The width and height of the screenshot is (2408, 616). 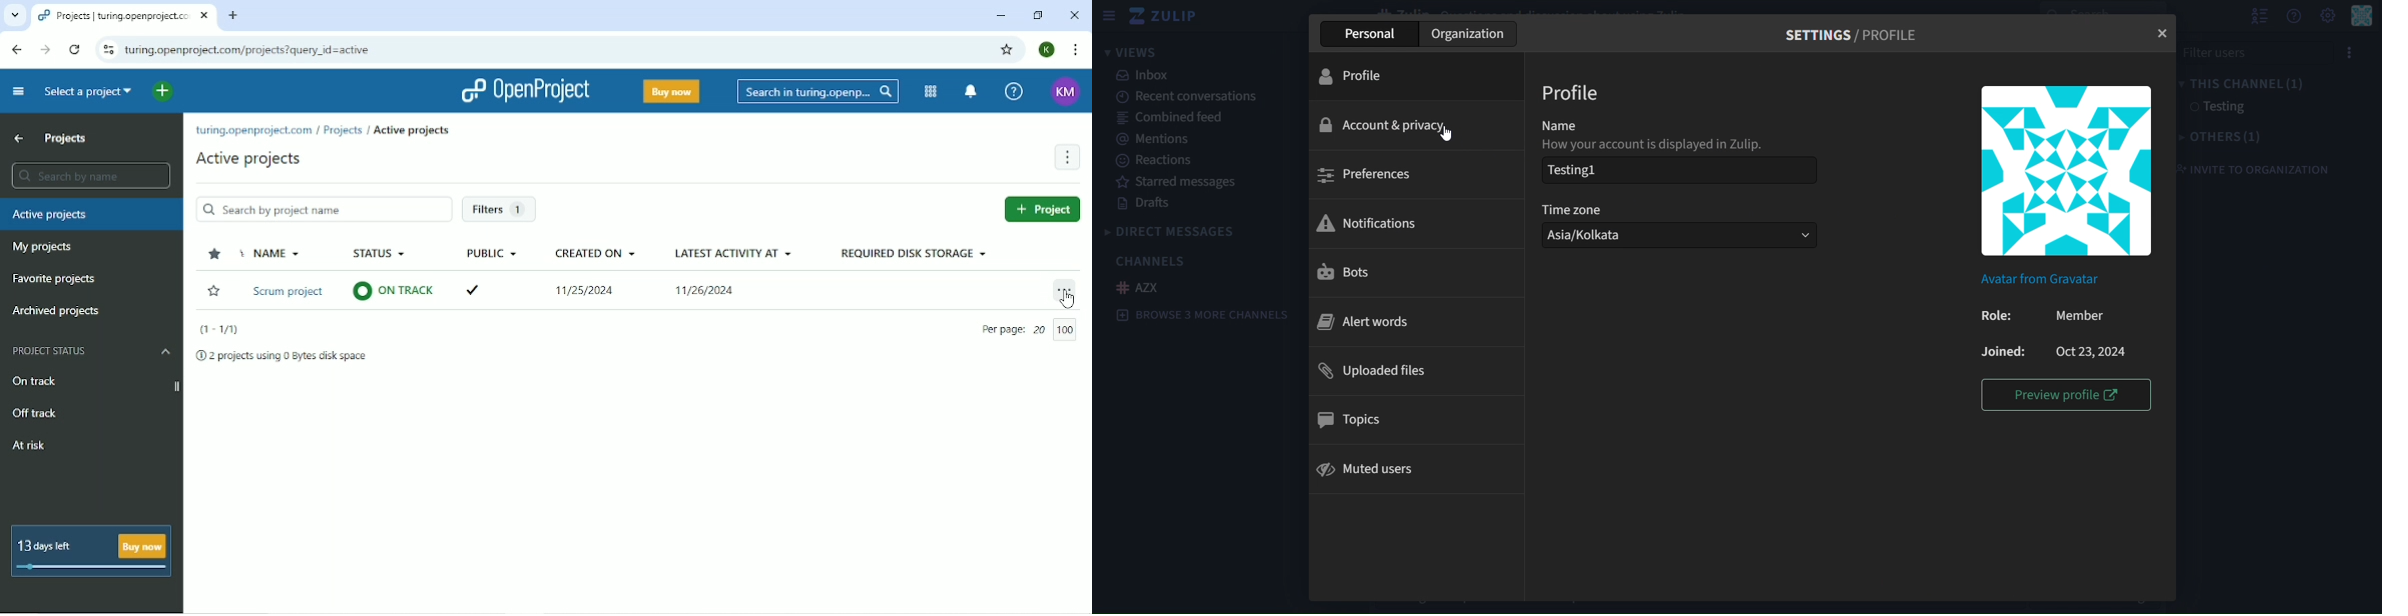 I want to click on Open quick add menu, so click(x=163, y=92).